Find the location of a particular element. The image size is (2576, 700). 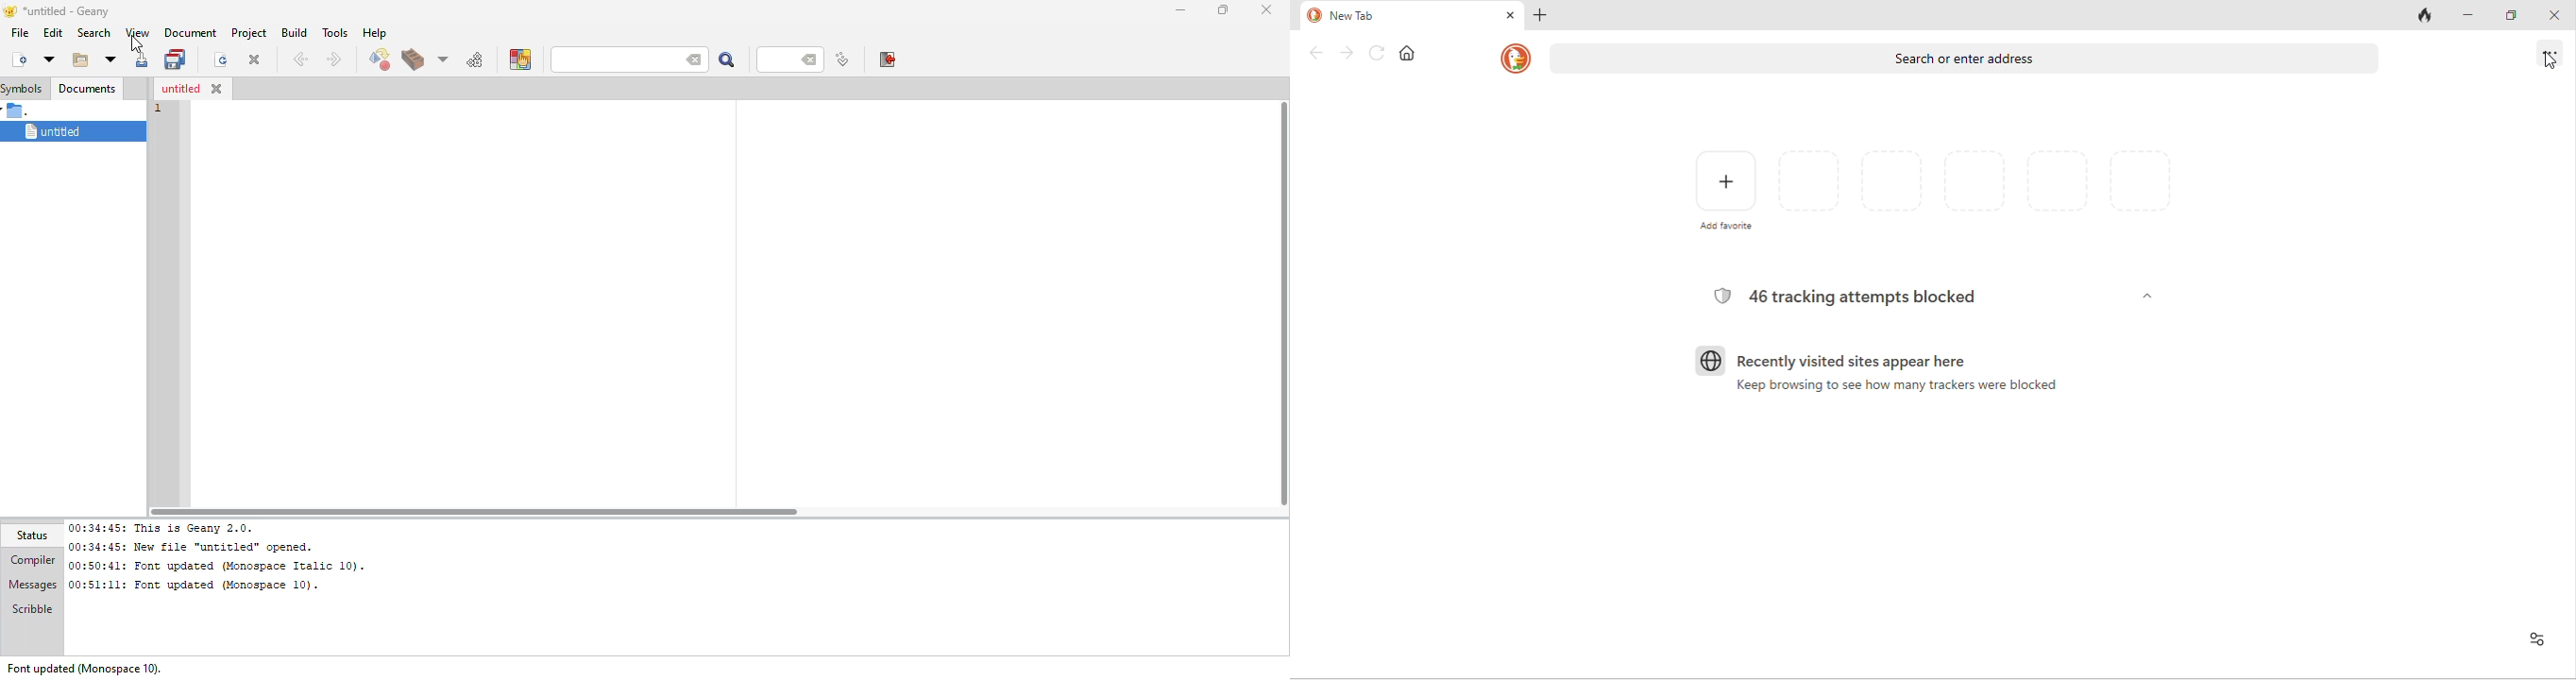

maximize is located at coordinates (1221, 8).